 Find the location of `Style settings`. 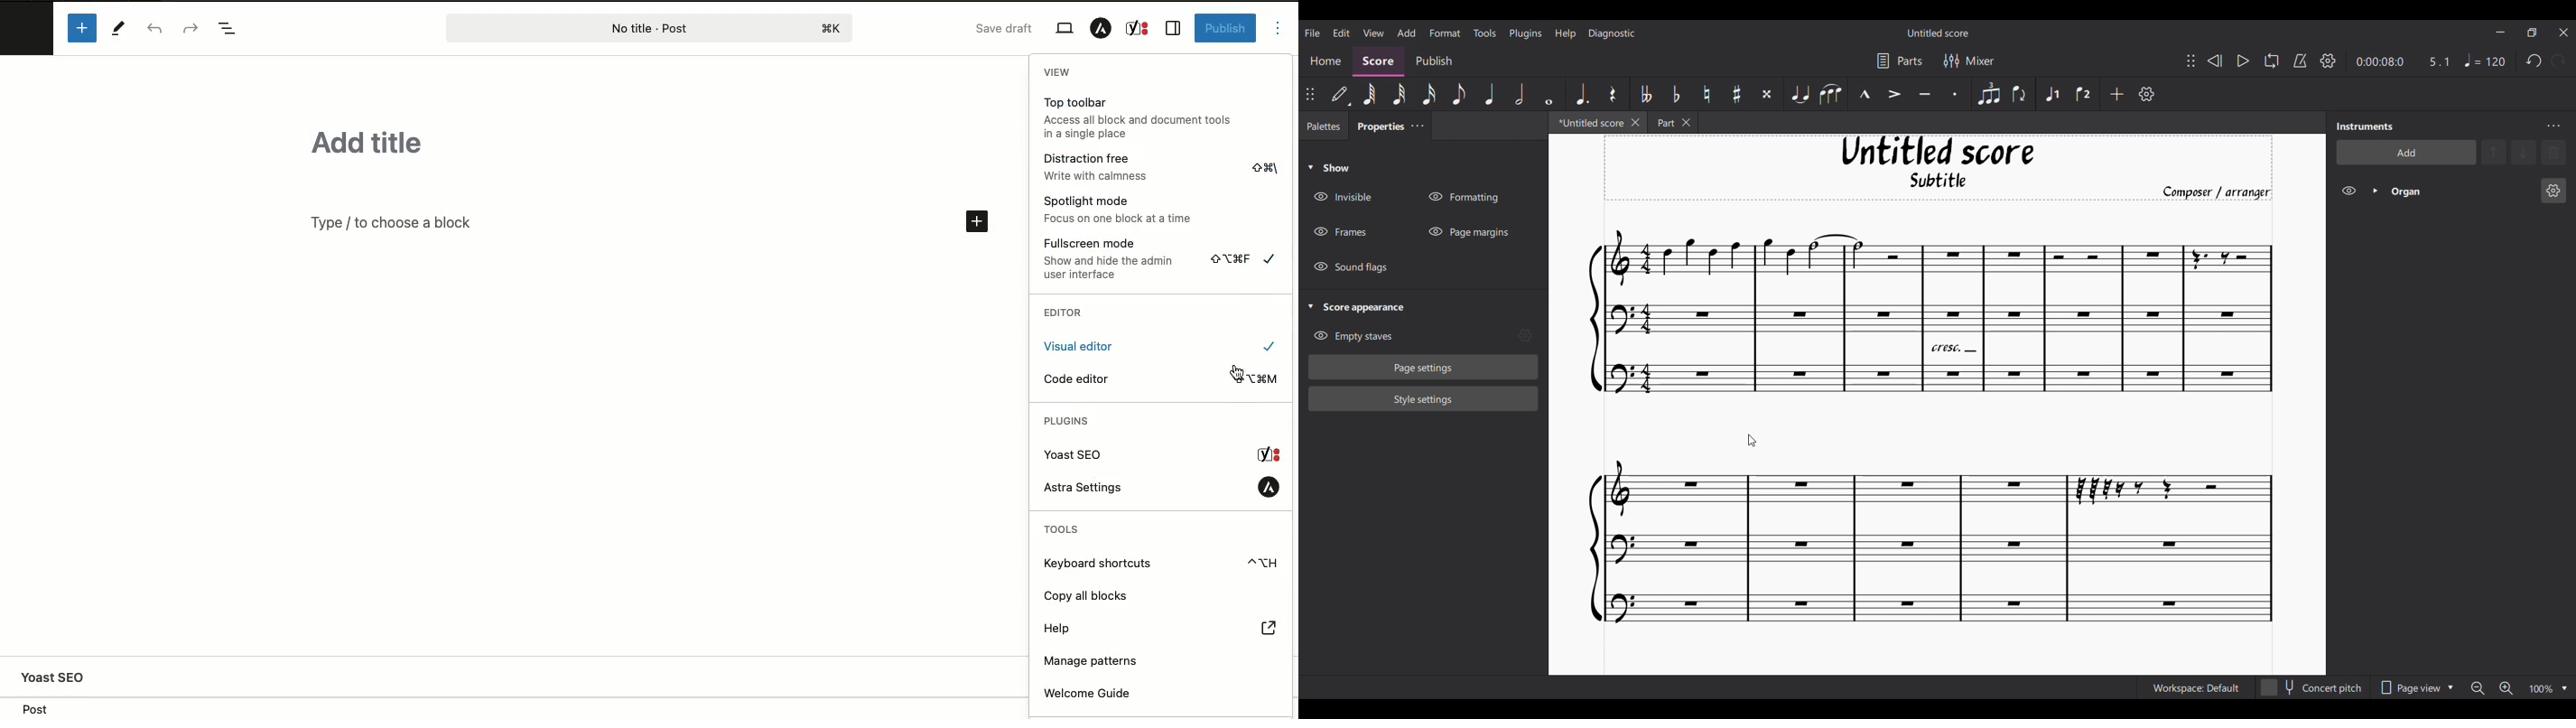

Style settings is located at coordinates (1423, 398).